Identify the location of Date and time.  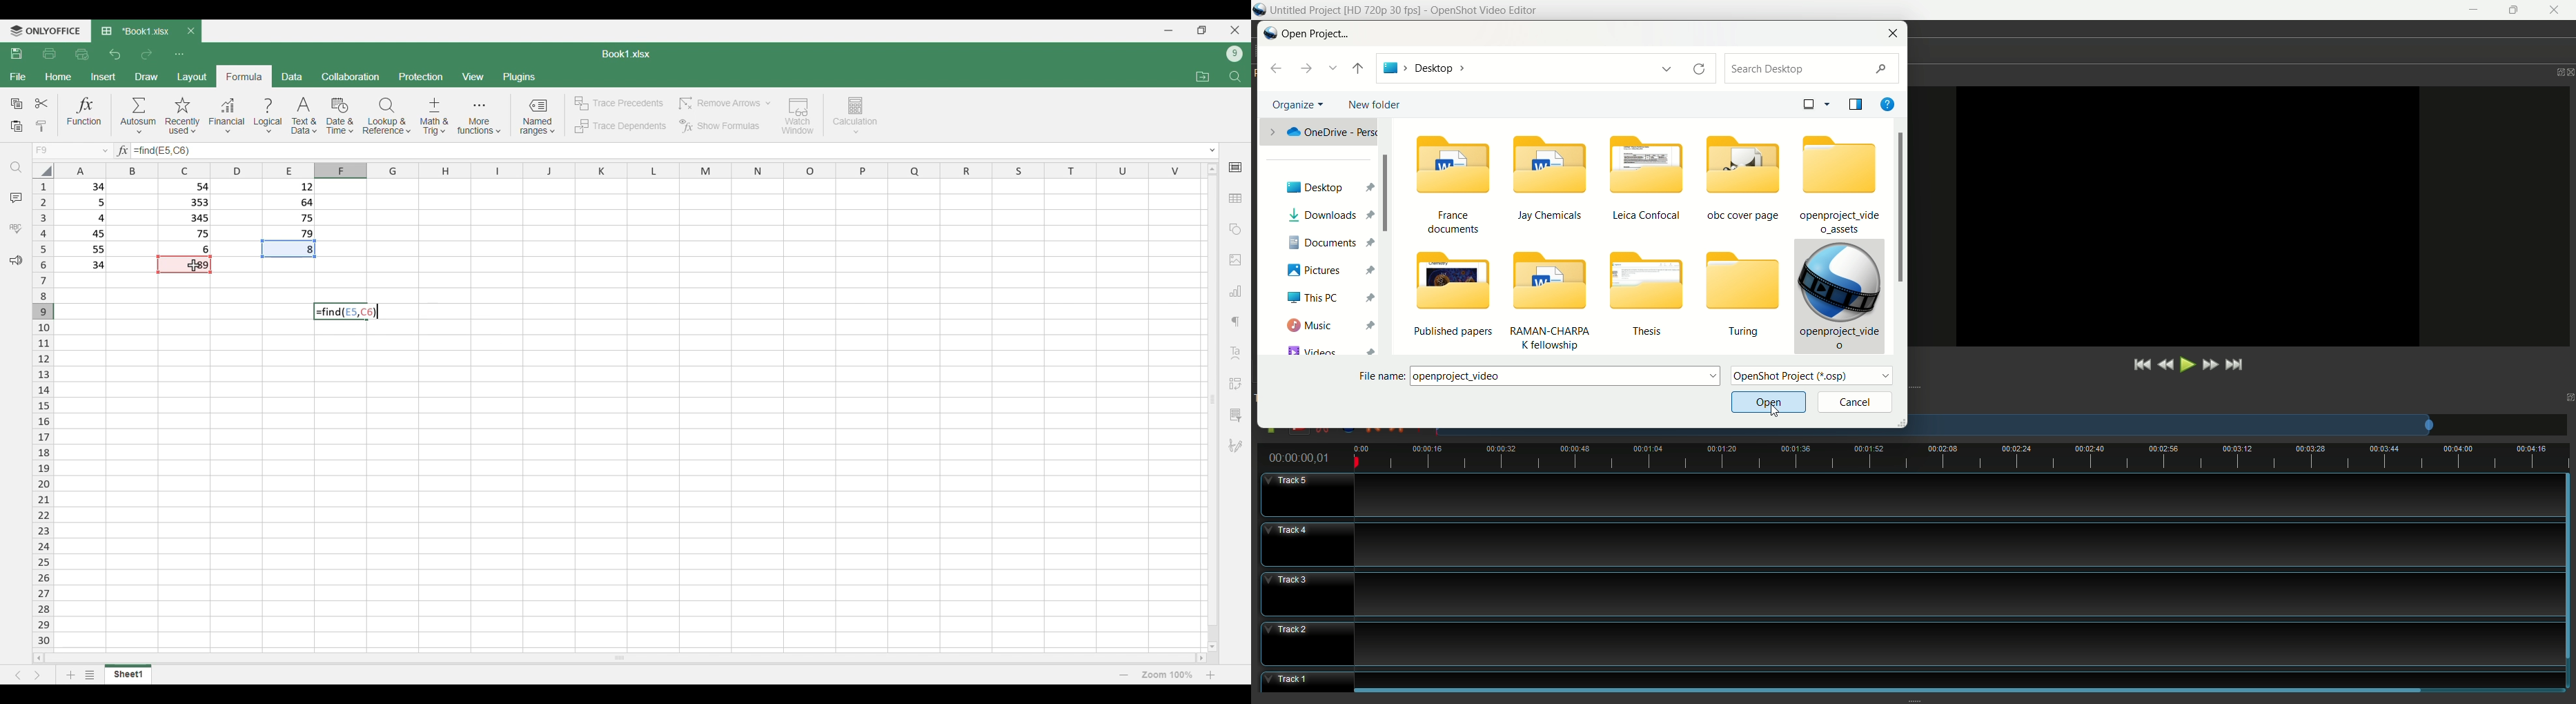
(340, 116).